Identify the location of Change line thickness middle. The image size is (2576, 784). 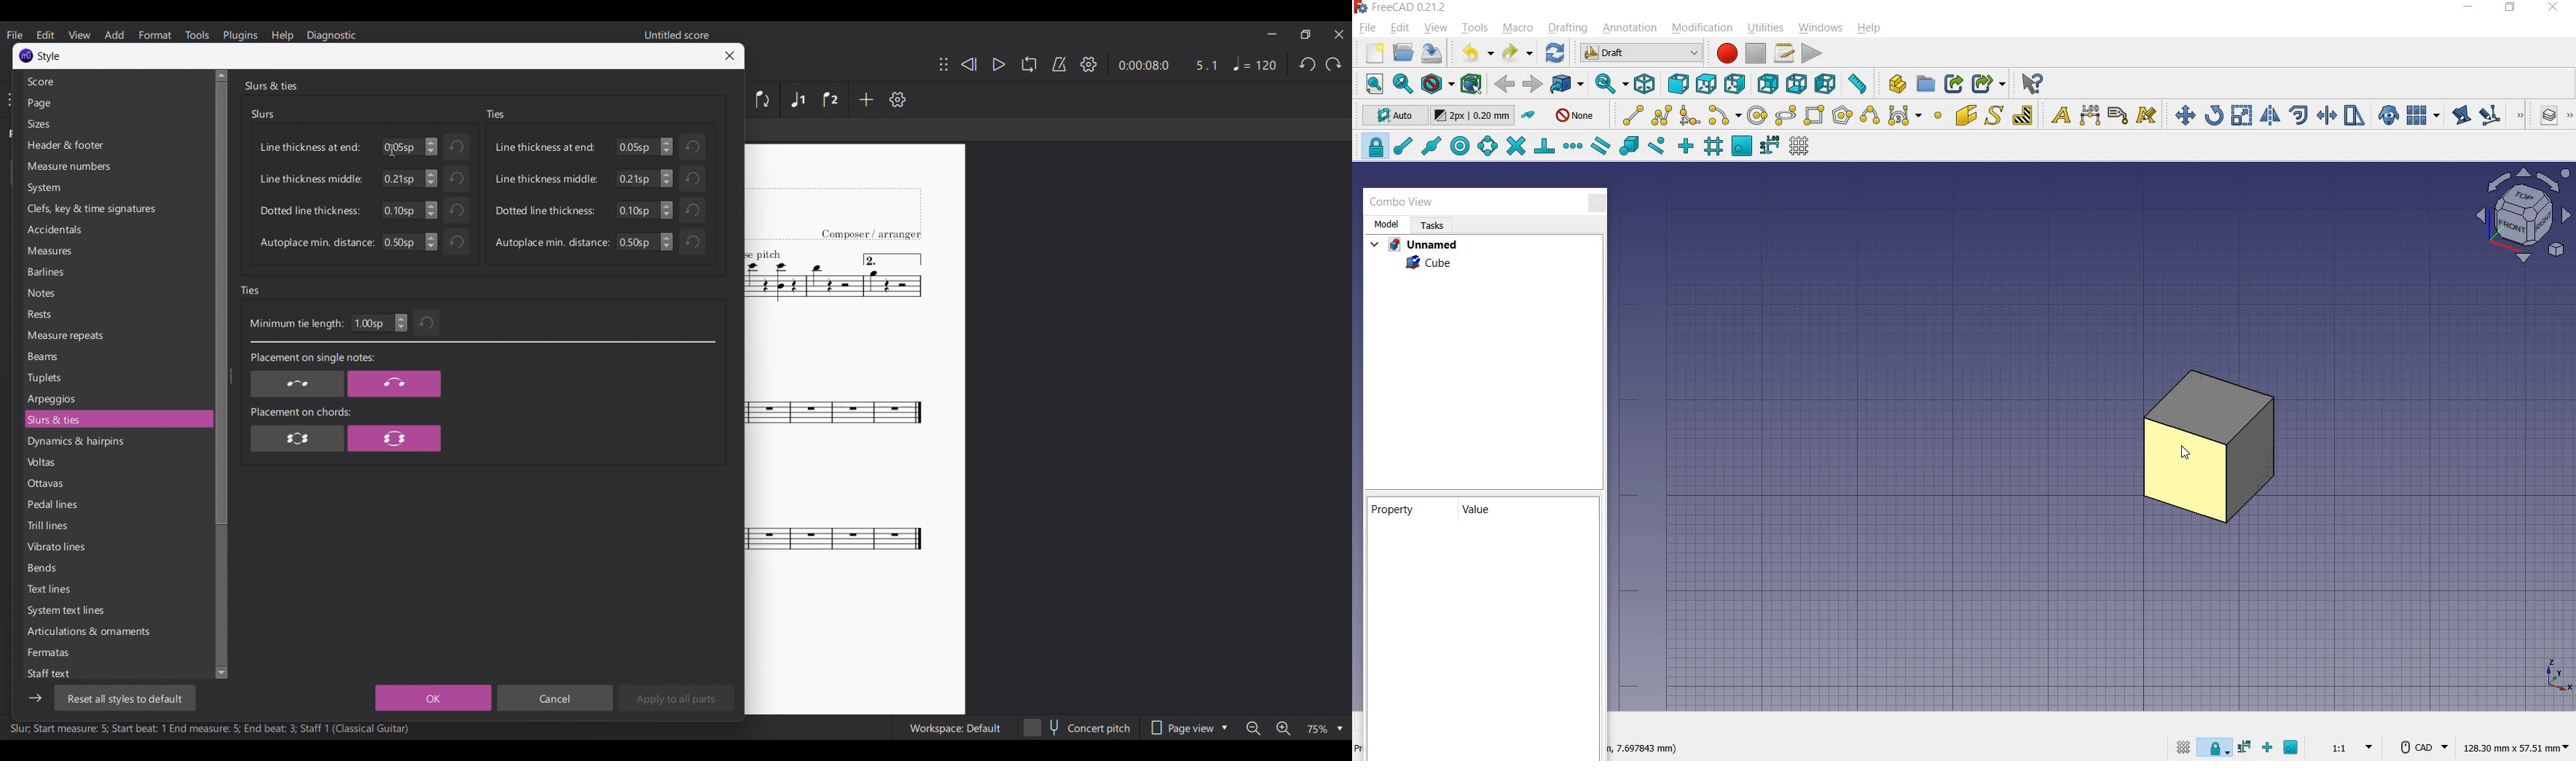
(666, 178).